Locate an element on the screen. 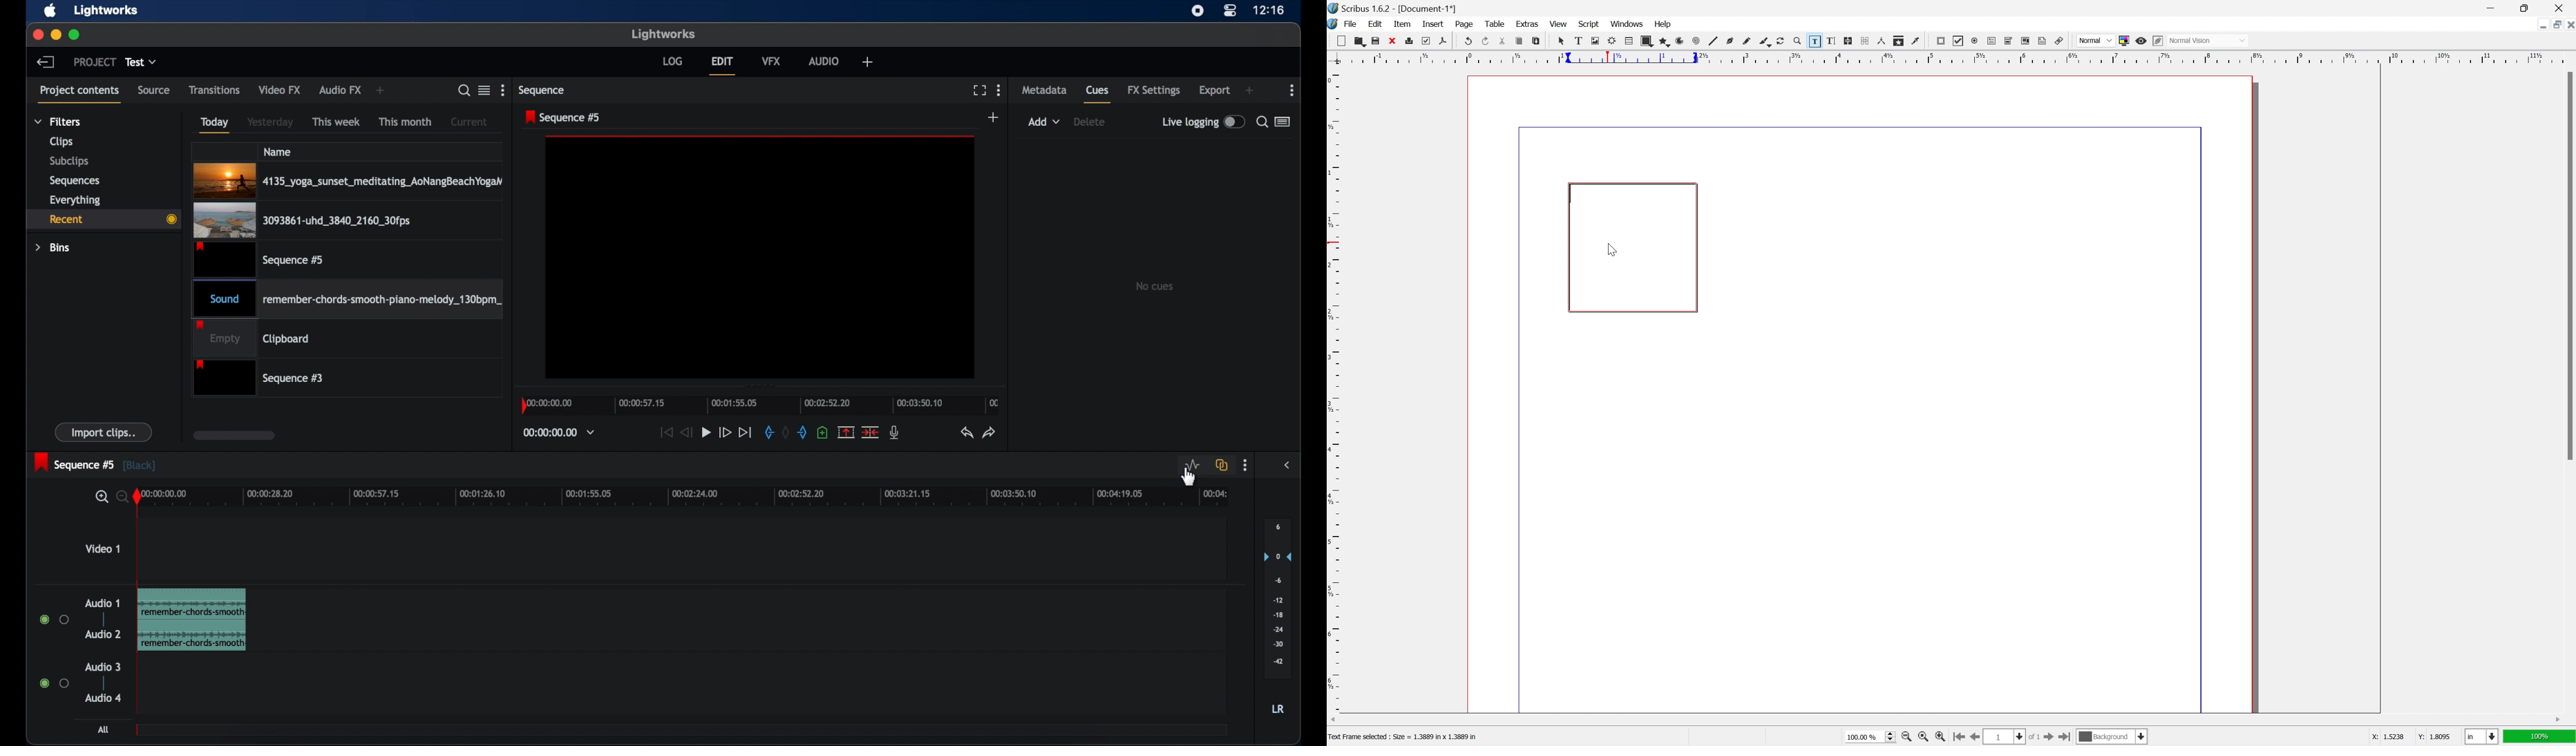 Image resolution: width=2576 pixels, height=756 pixels. zoom in is located at coordinates (1941, 738).